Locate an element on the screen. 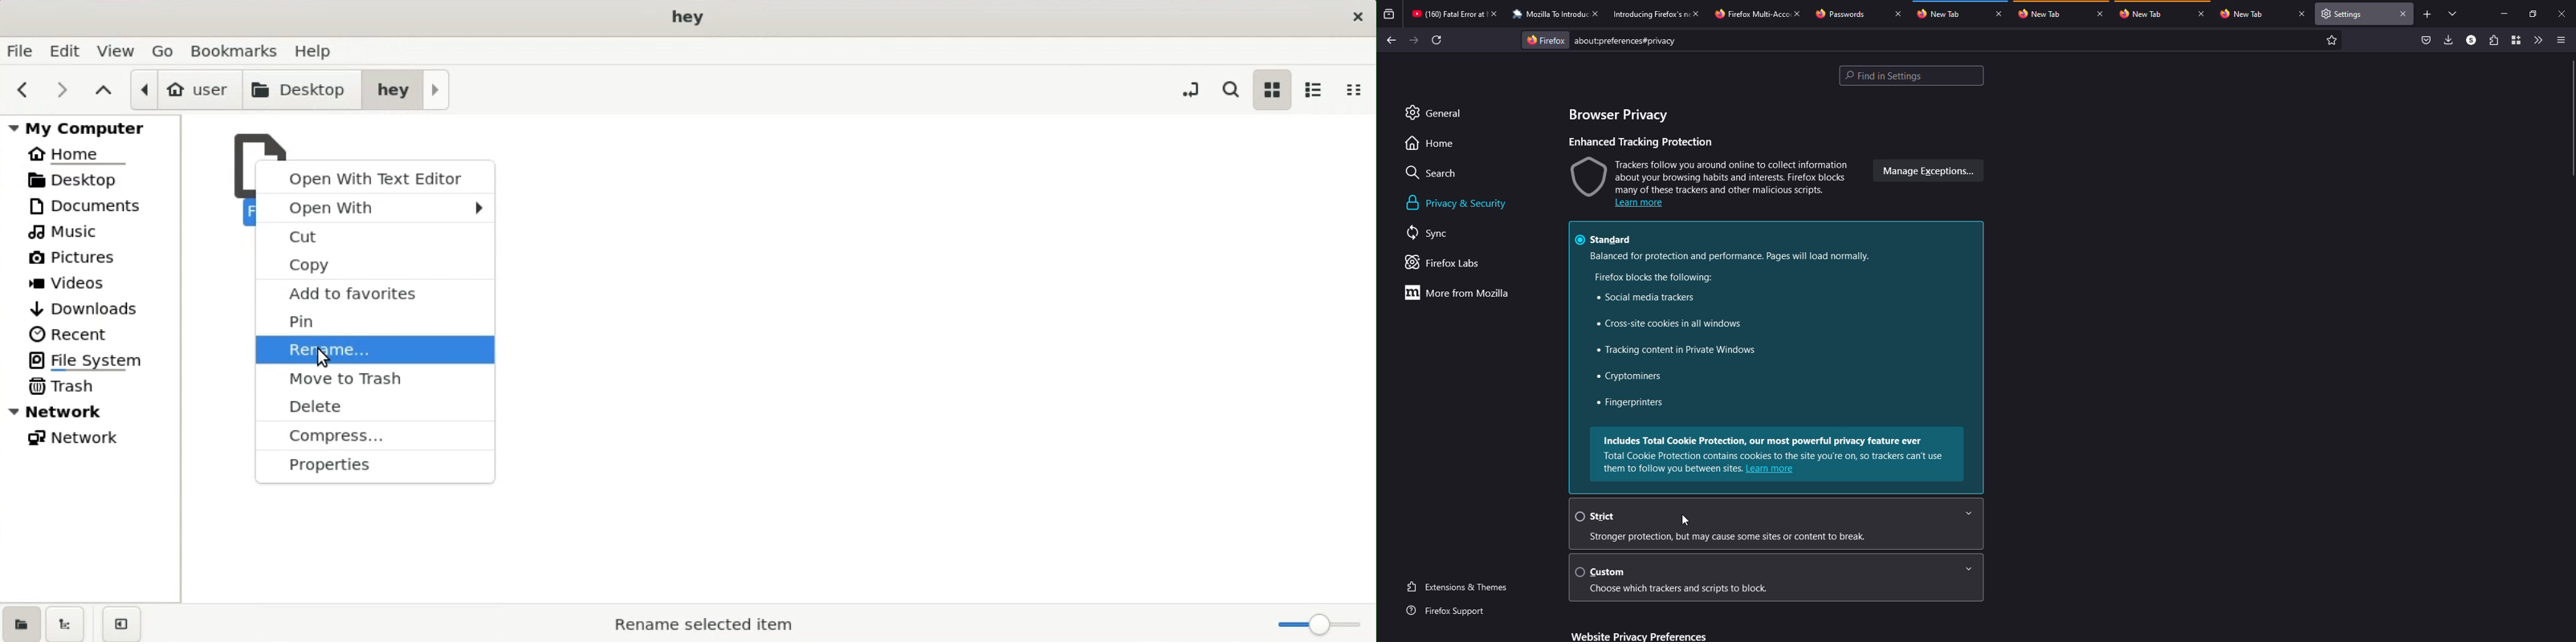 The width and height of the screenshot is (2576, 644). standard selected is located at coordinates (1606, 239).